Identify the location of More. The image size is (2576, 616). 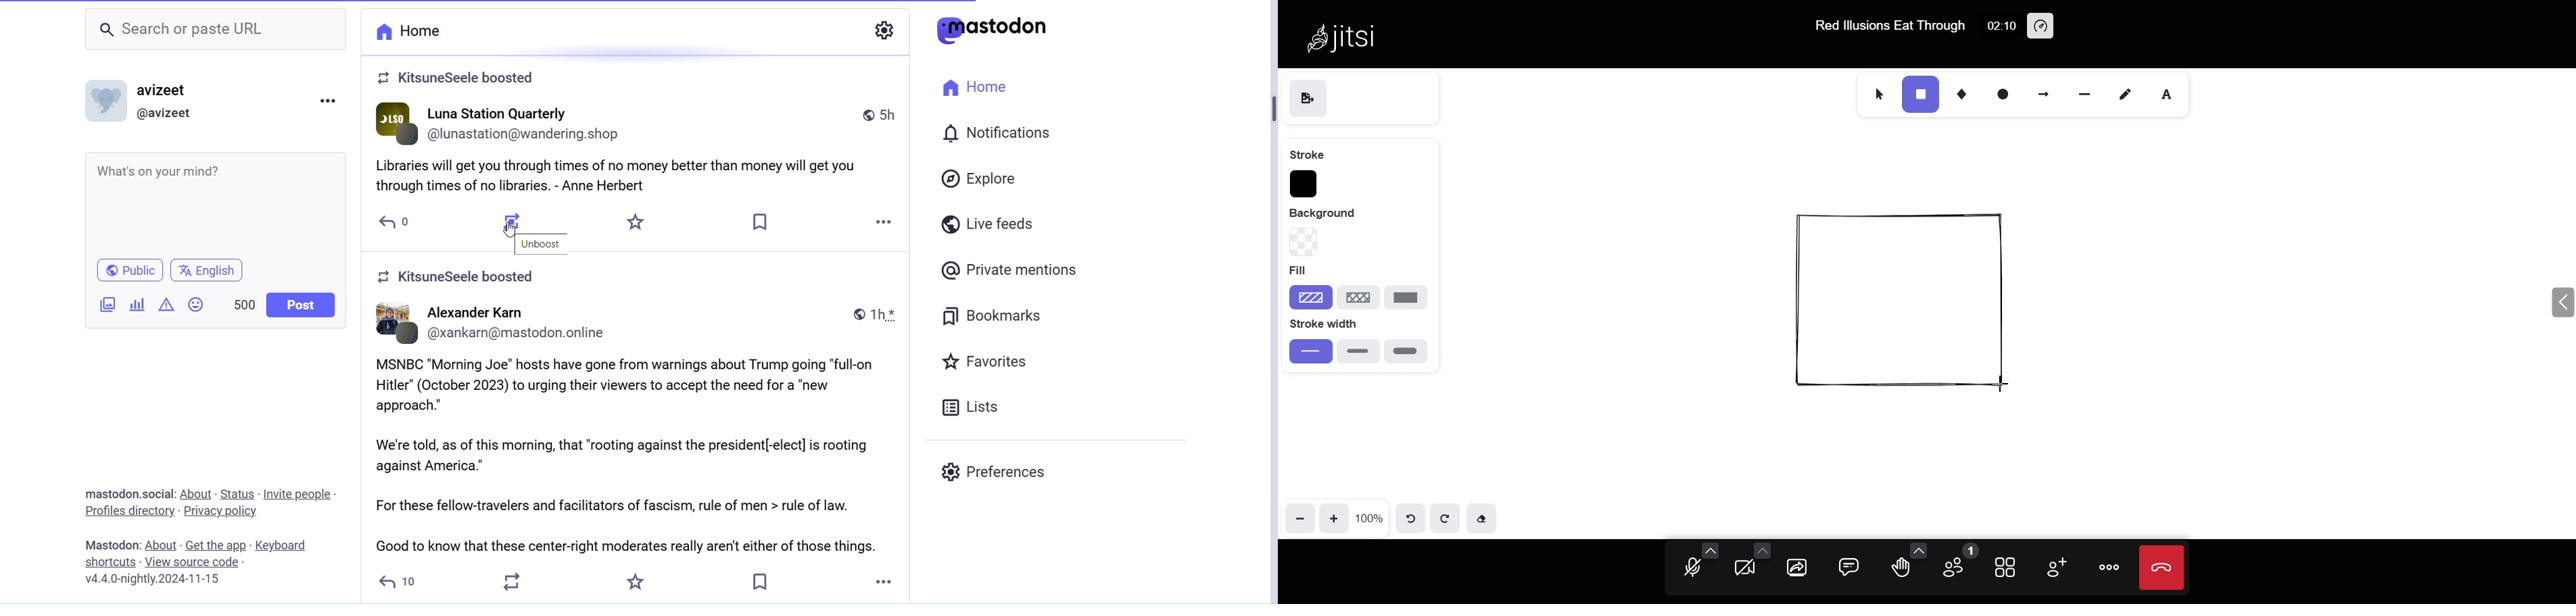
(885, 220).